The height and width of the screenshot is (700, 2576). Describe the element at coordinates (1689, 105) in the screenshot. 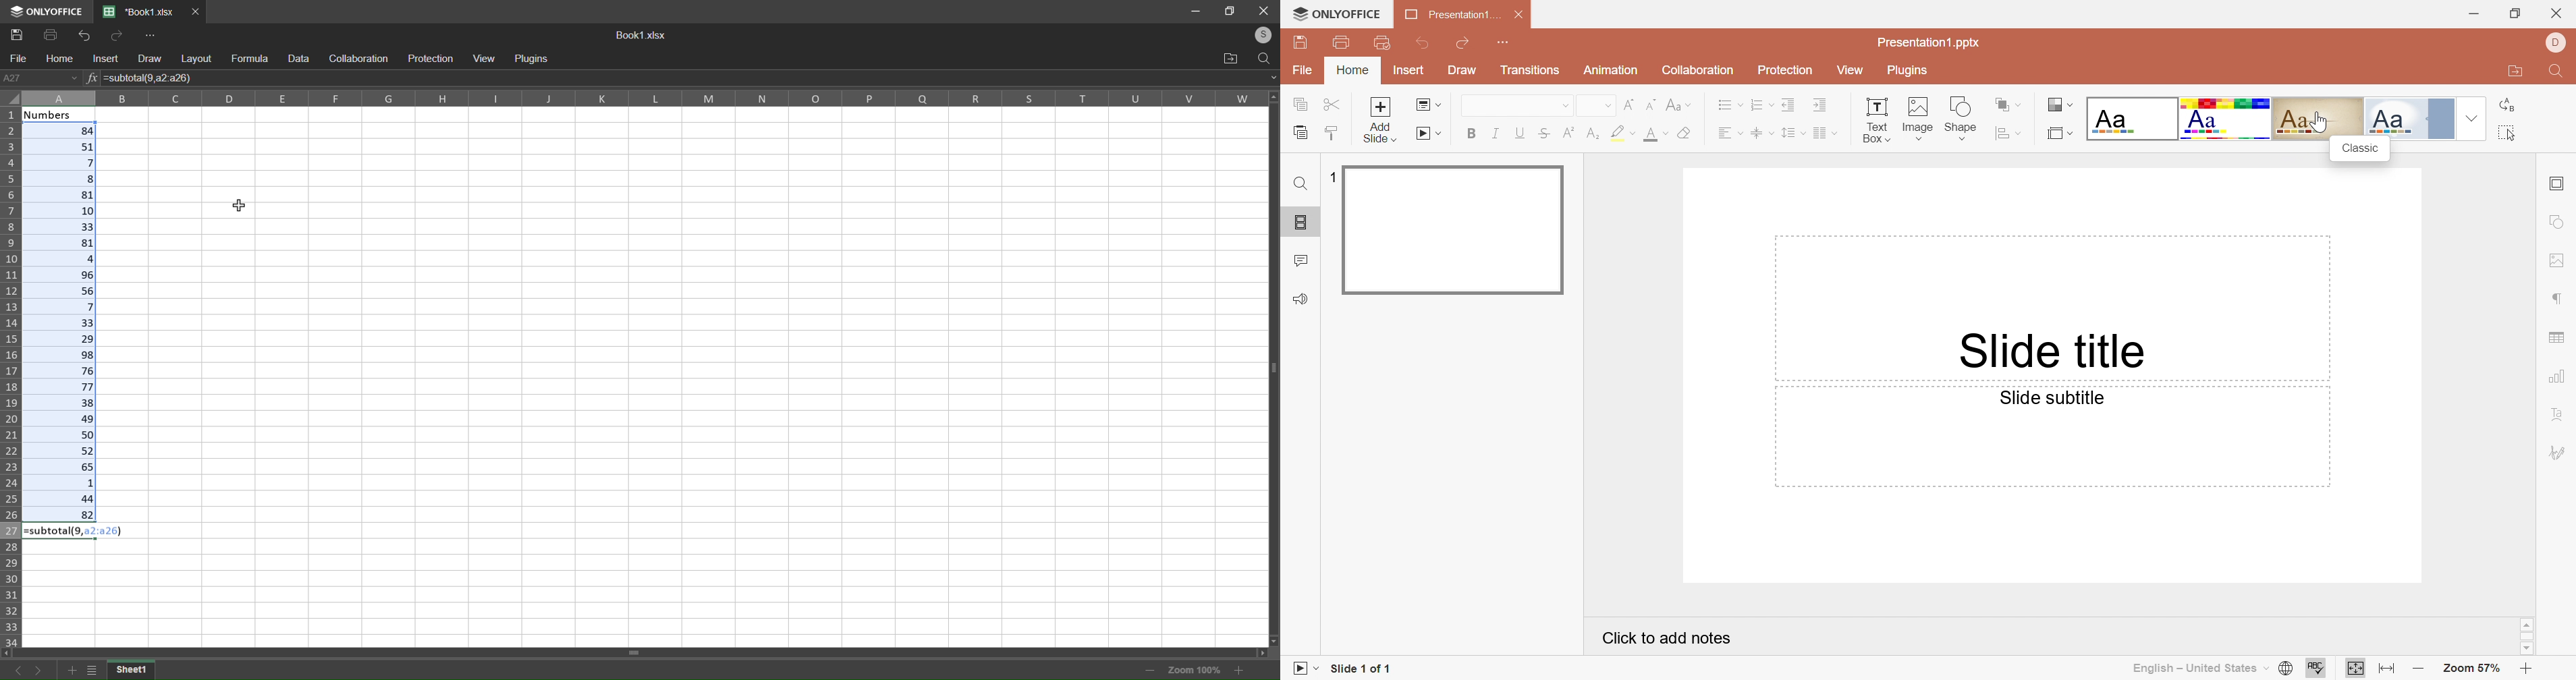

I see `Drop Down` at that location.